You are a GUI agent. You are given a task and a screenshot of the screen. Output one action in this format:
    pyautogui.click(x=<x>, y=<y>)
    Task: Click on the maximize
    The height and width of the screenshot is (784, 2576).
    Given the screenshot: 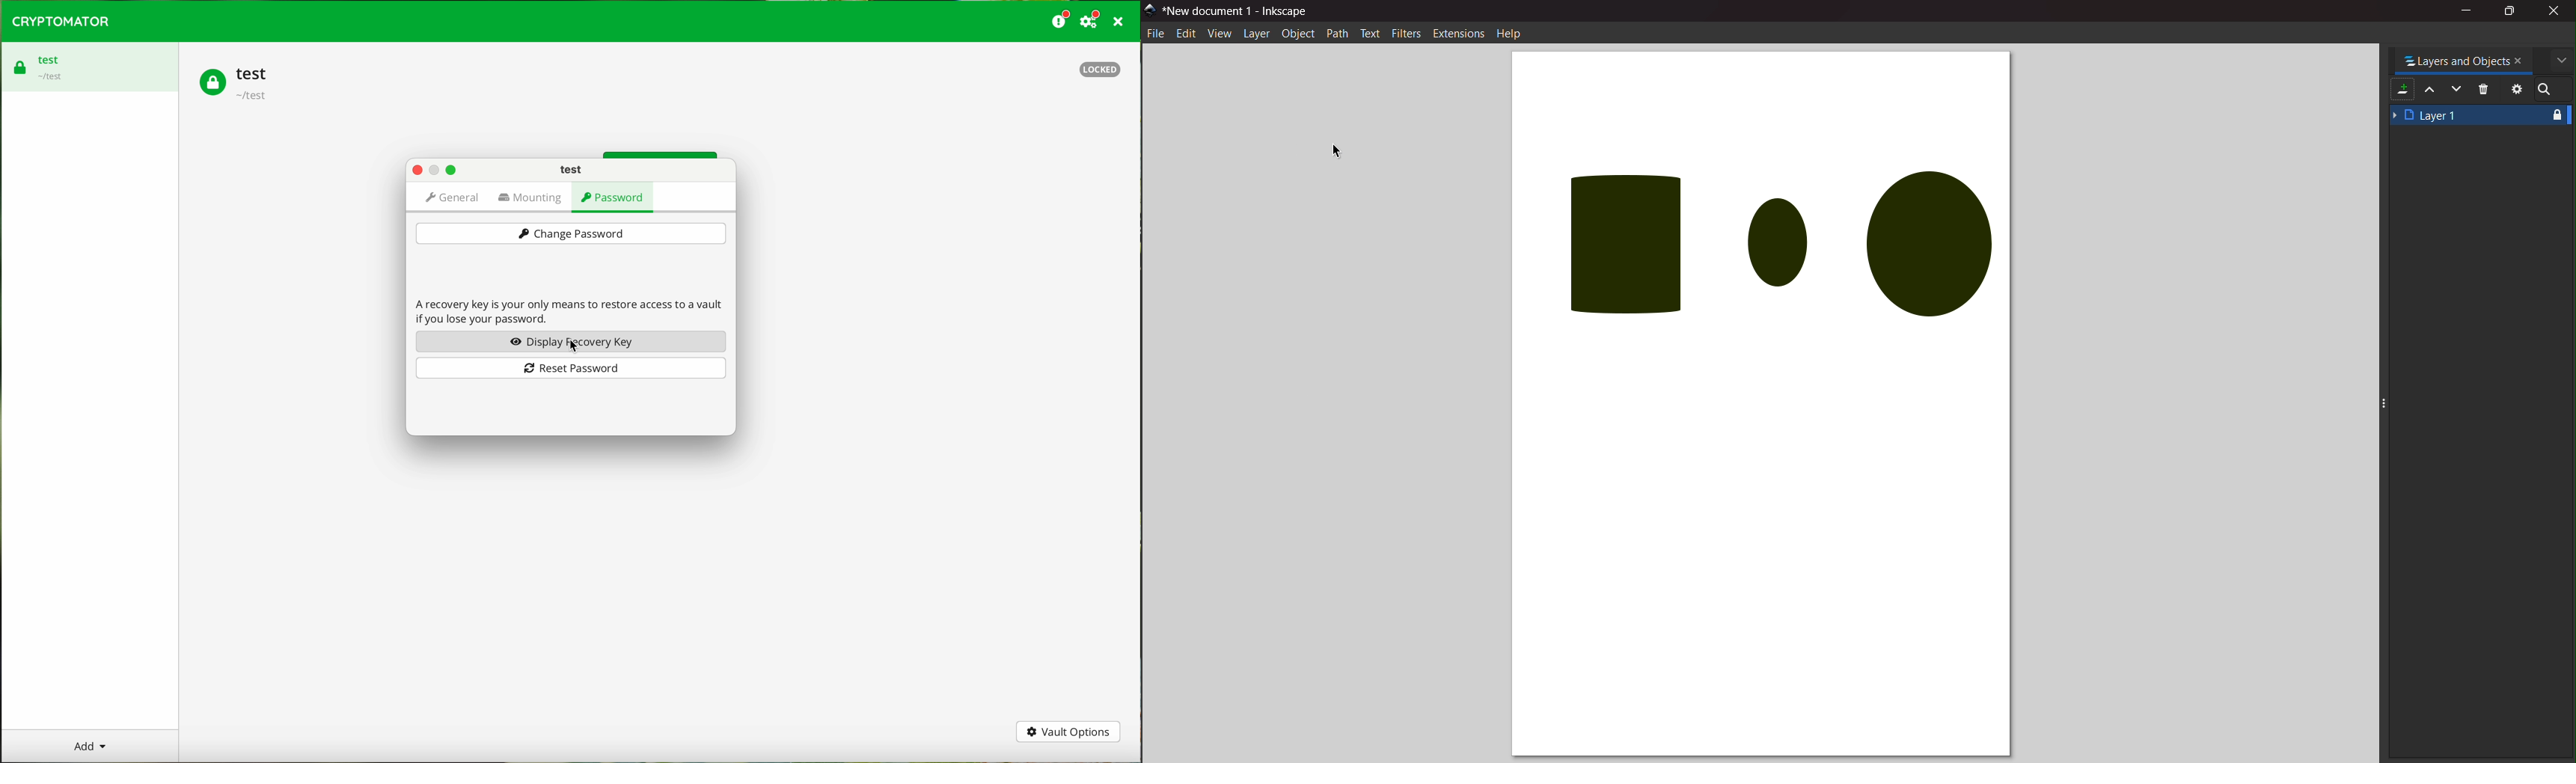 What is the action you would take?
    pyautogui.click(x=454, y=169)
    